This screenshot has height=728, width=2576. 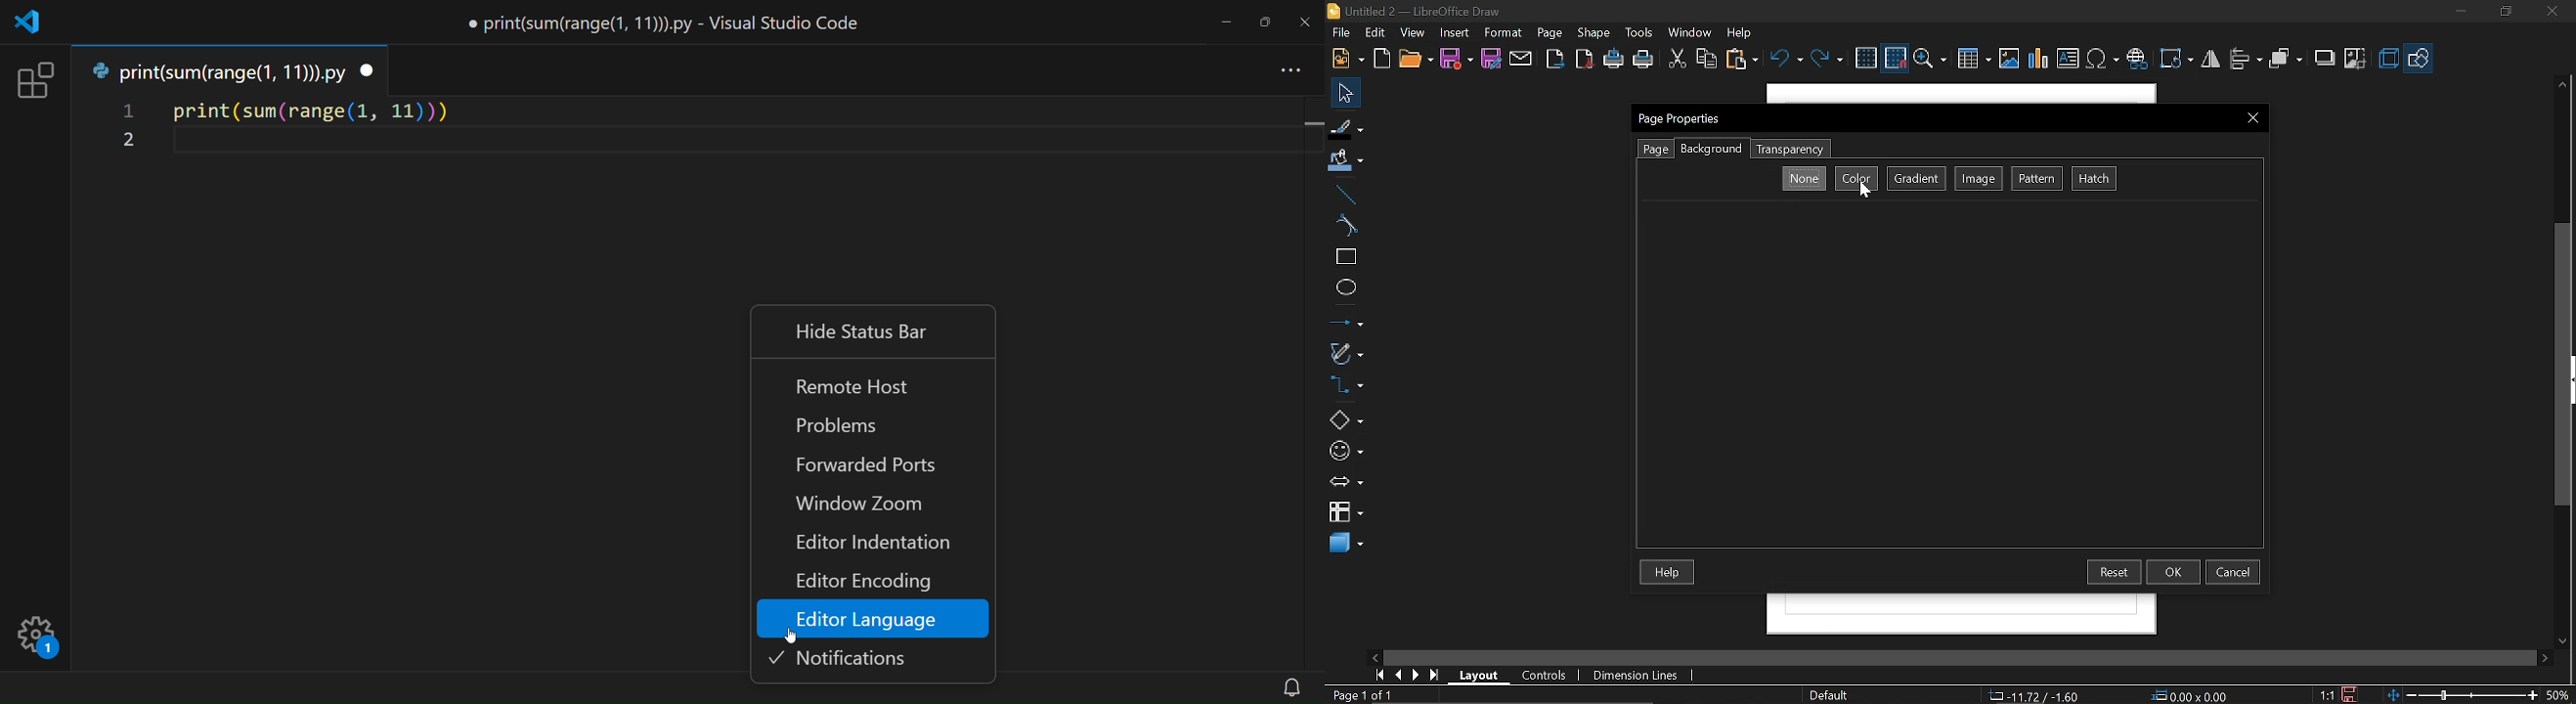 I want to click on arrange, so click(x=2288, y=60).